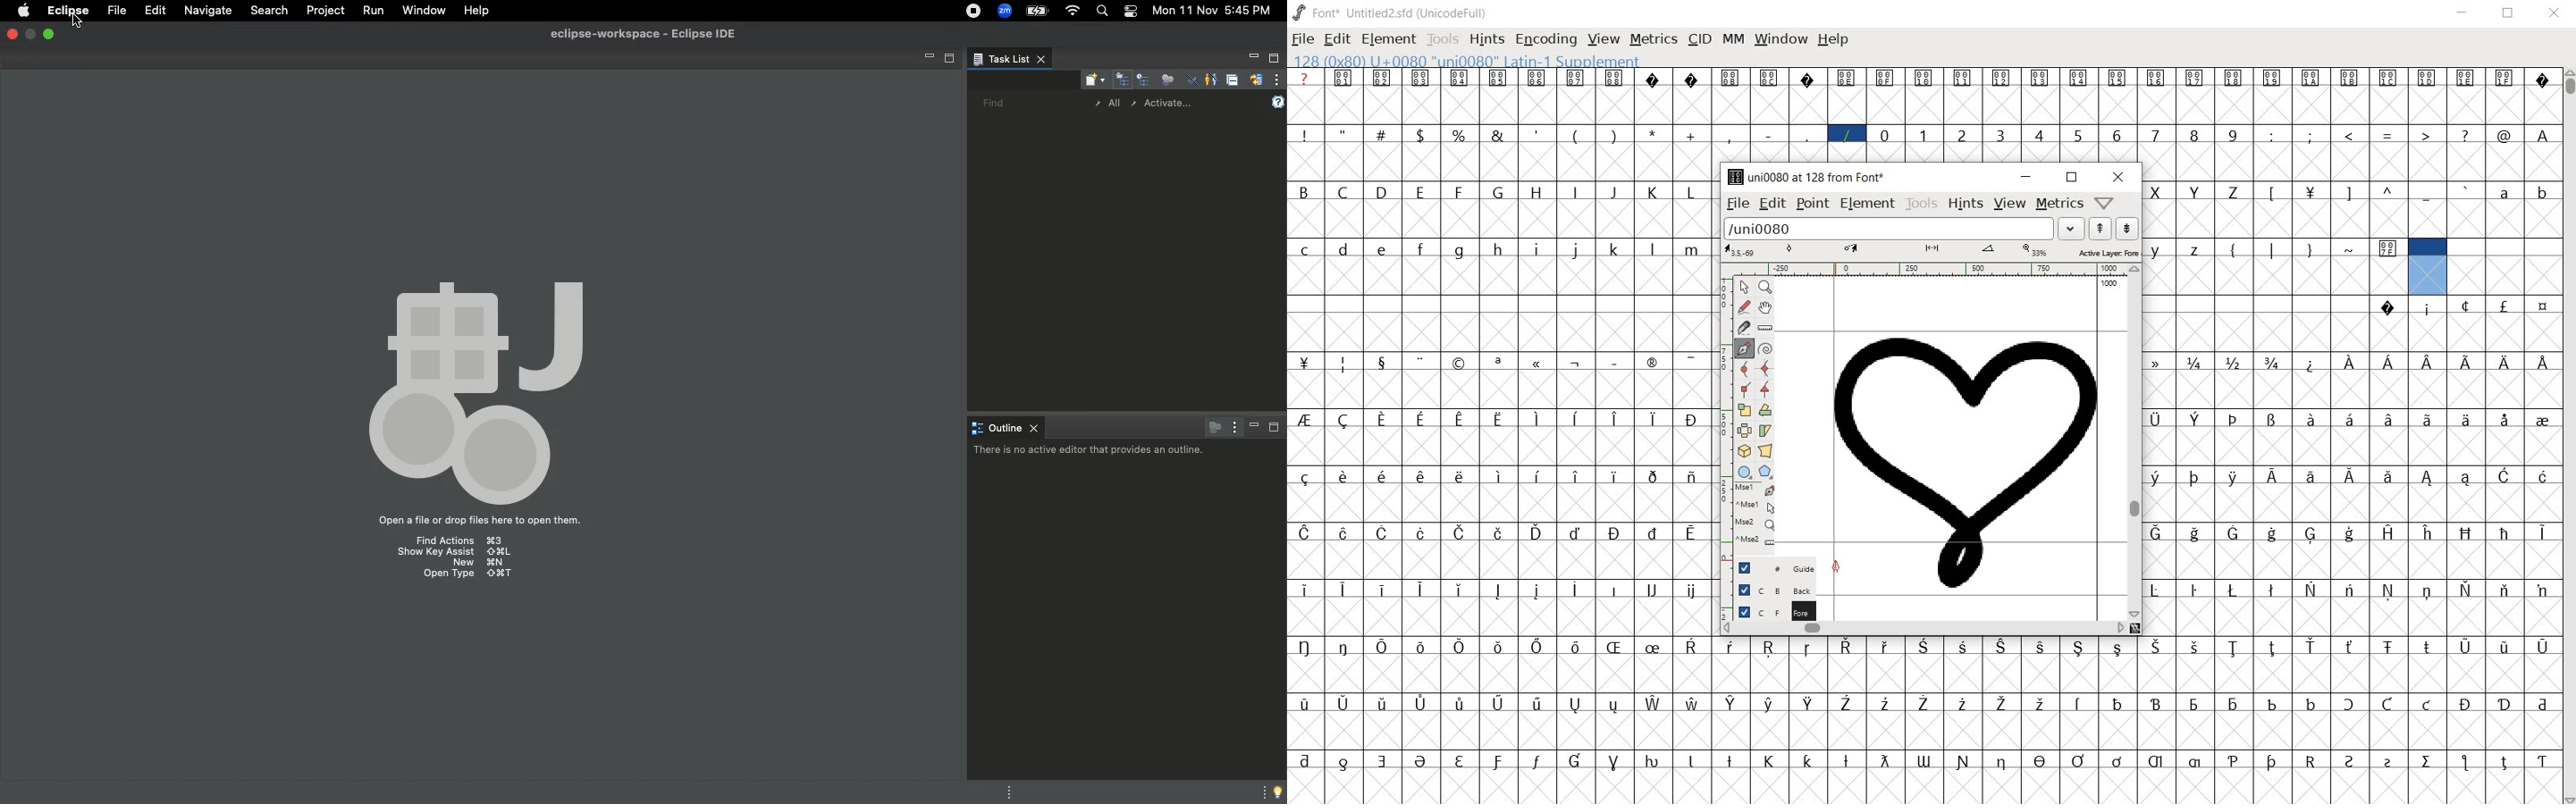  I want to click on glyph, so click(2505, 136).